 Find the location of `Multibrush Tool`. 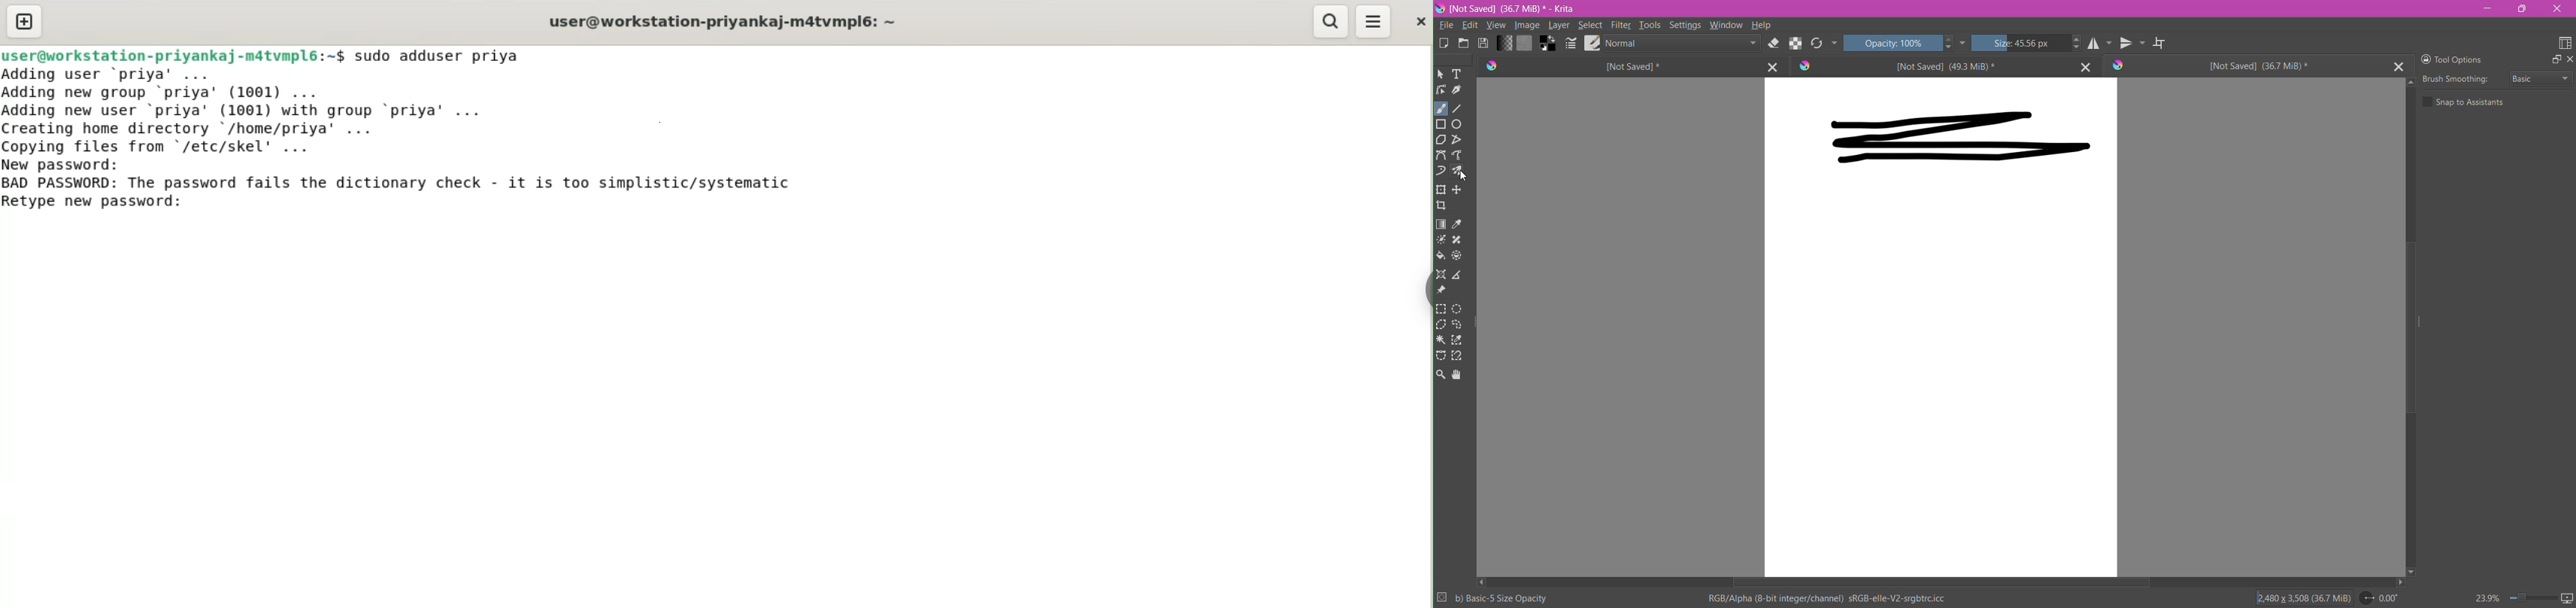

Multibrush Tool is located at coordinates (1458, 171).